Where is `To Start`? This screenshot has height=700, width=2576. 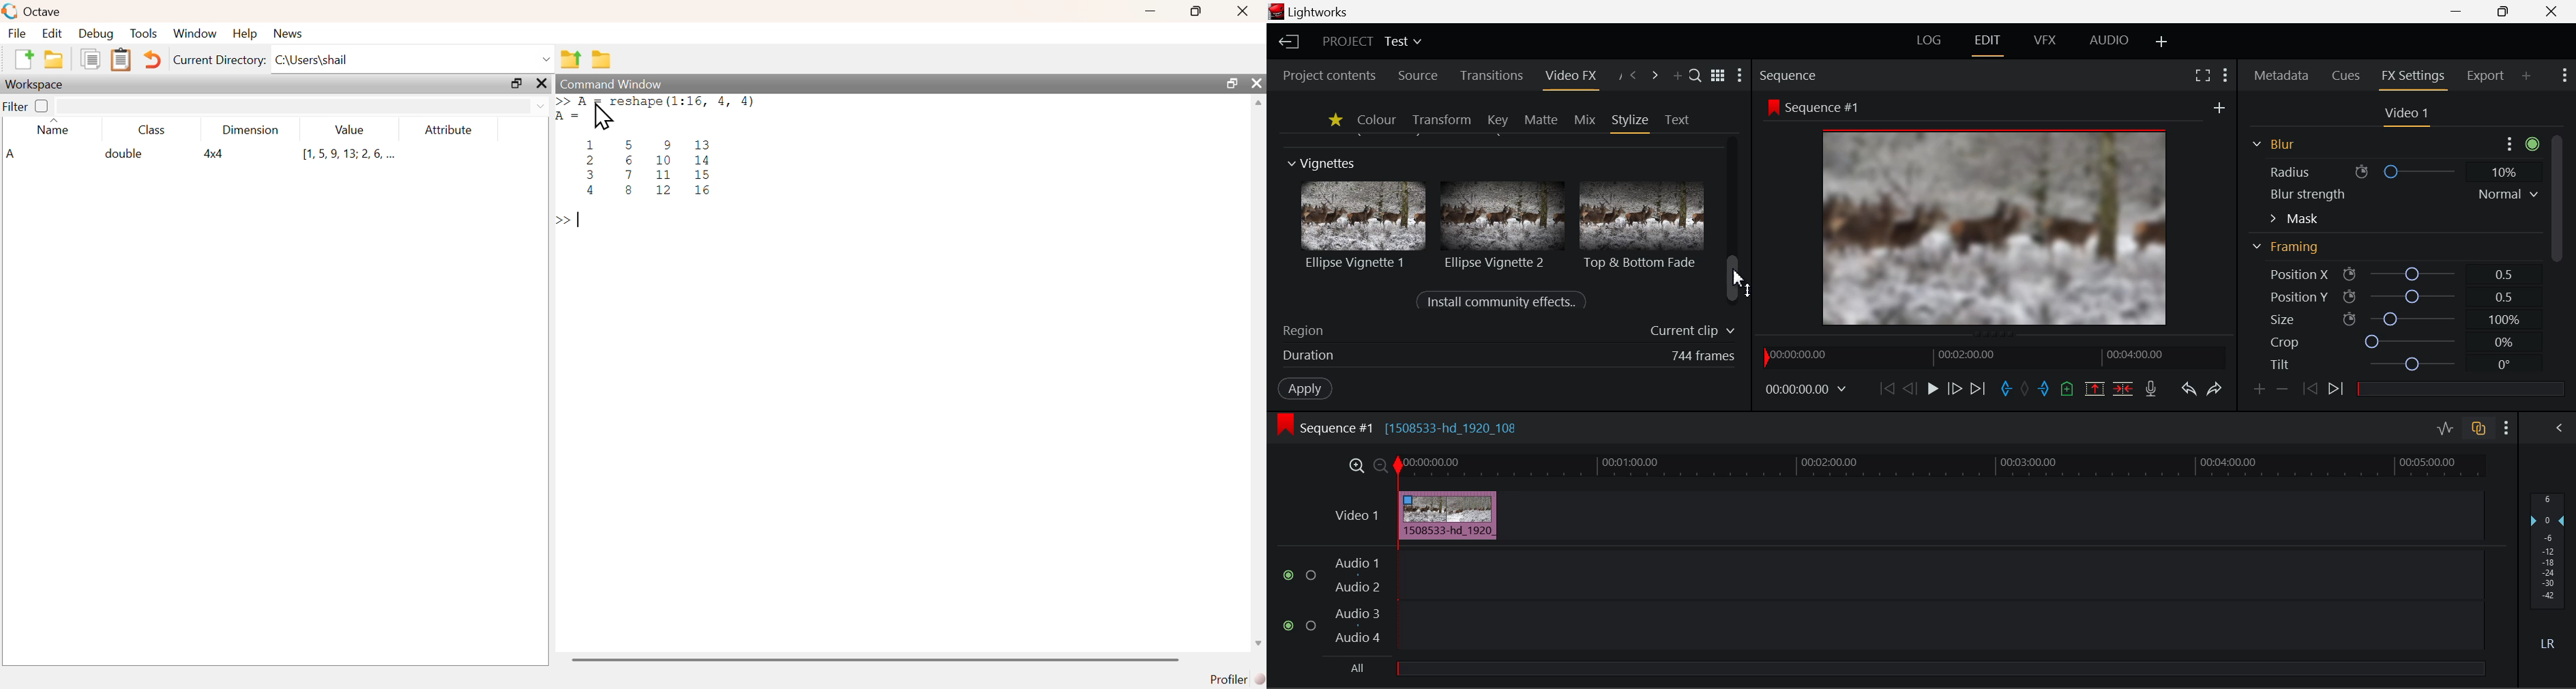 To Start is located at coordinates (1885, 387).